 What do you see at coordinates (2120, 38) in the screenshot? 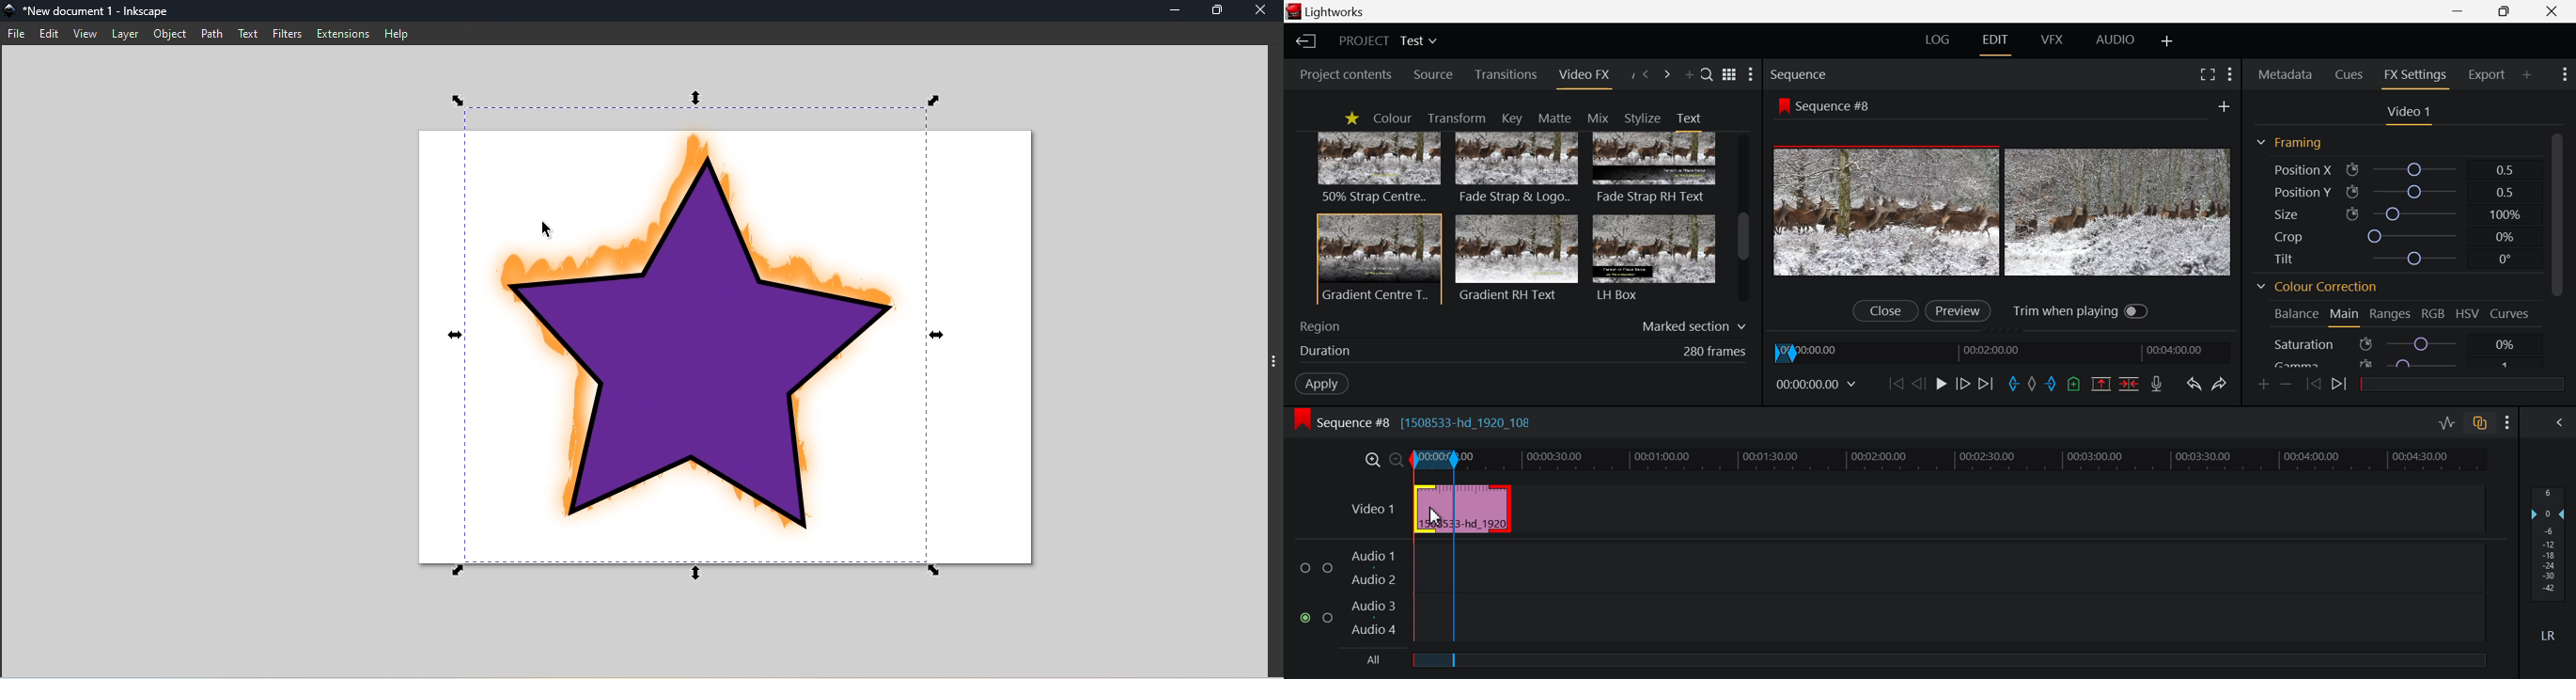
I see `AUDIO Layout` at bounding box center [2120, 38].